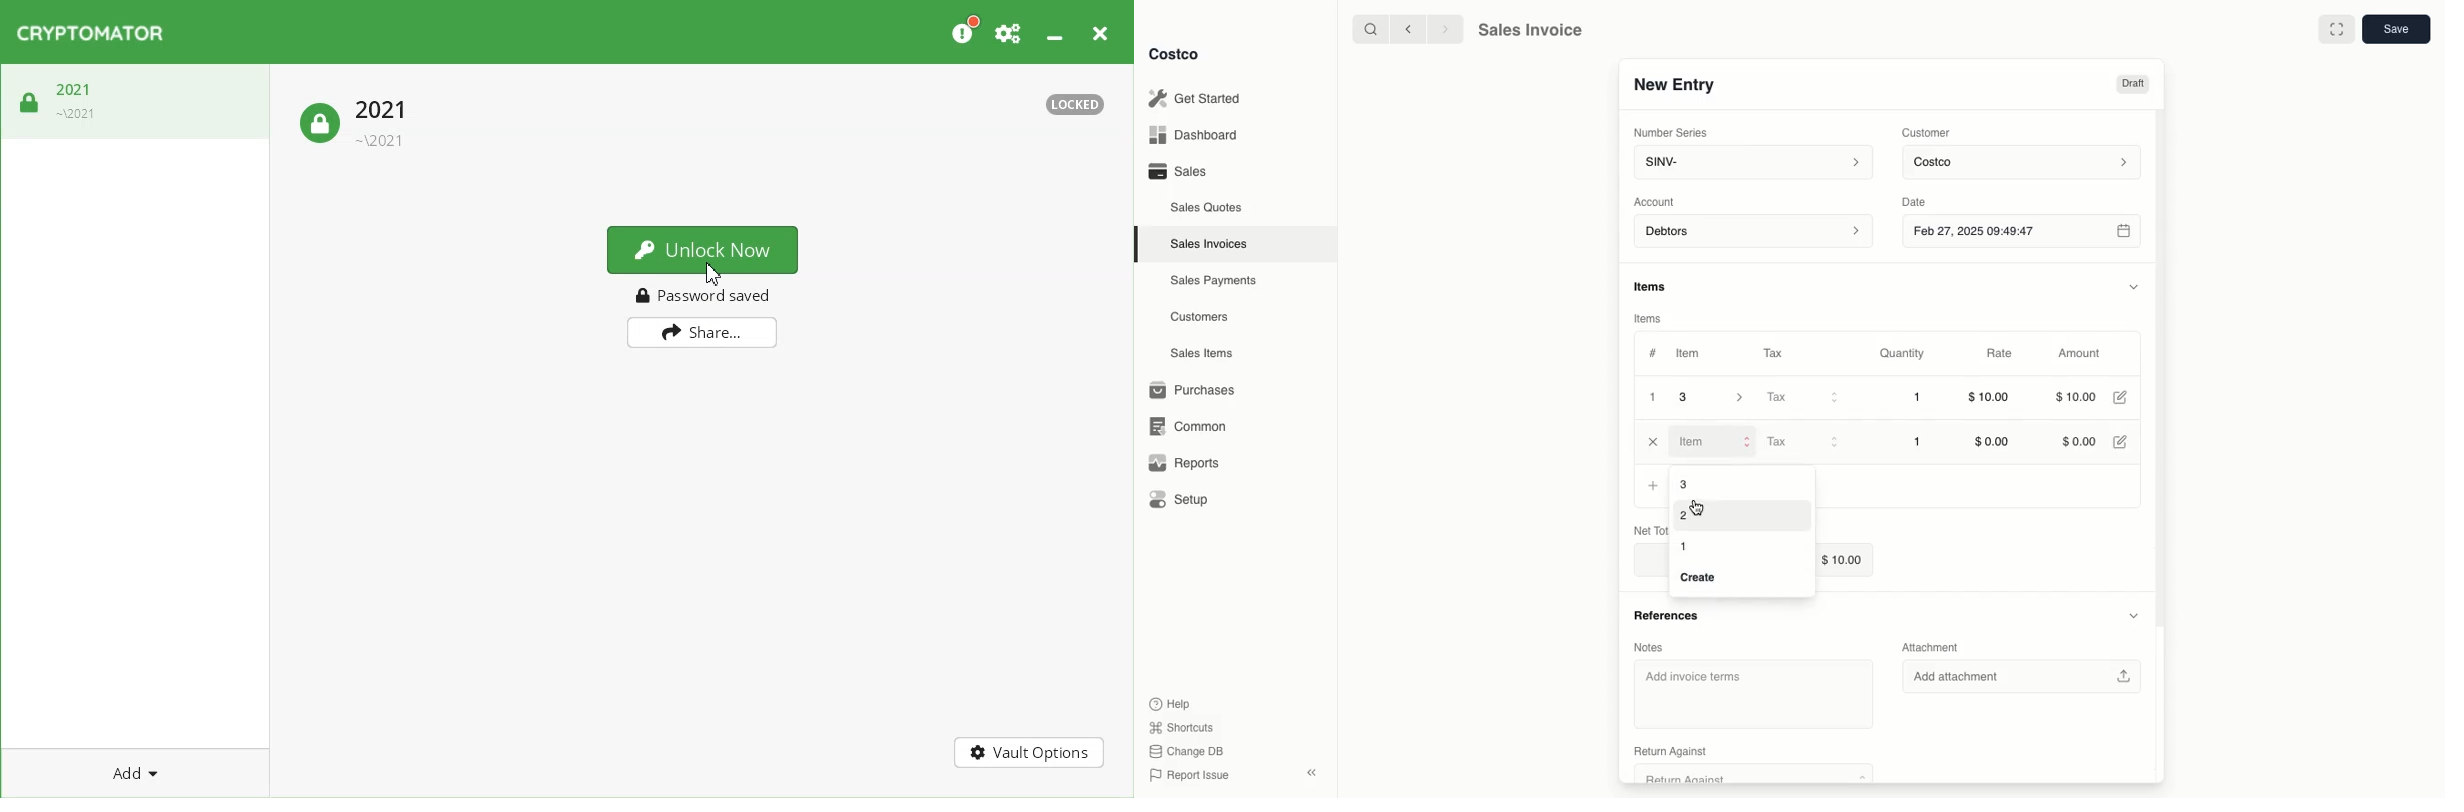  Describe the element at coordinates (1405, 28) in the screenshot. I see `backward` at that location.